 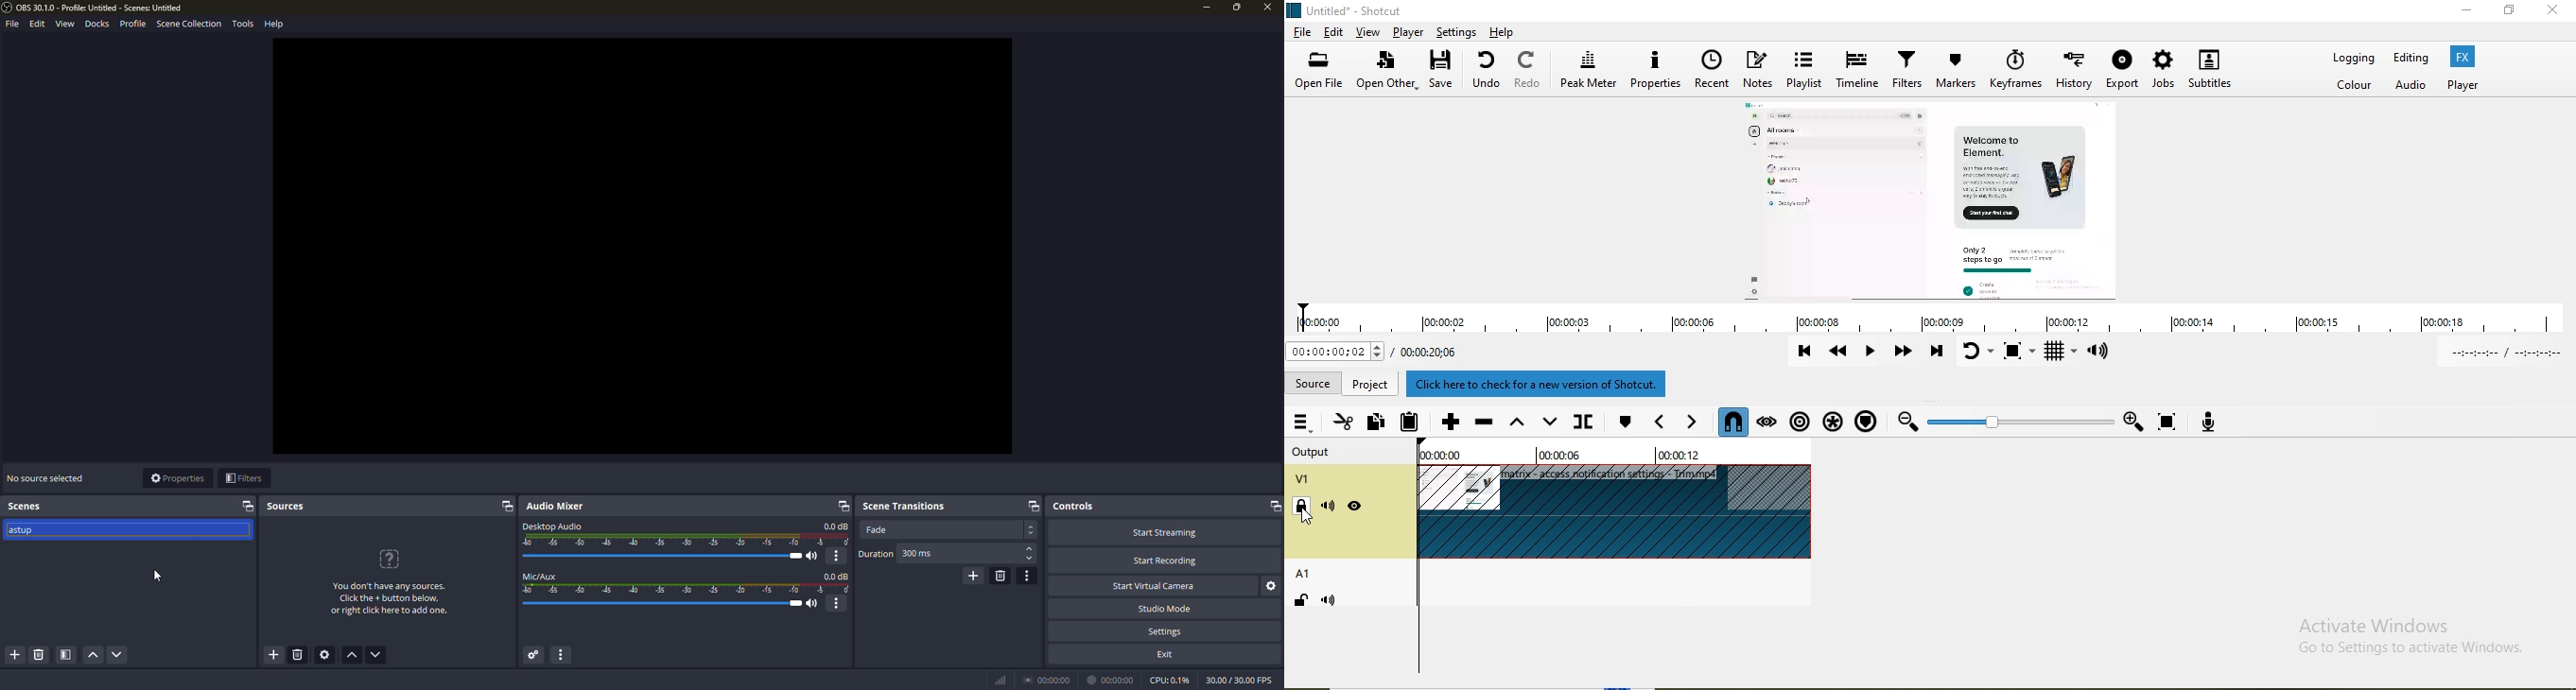 I want to click on sound level, so click(x=666, y=604).